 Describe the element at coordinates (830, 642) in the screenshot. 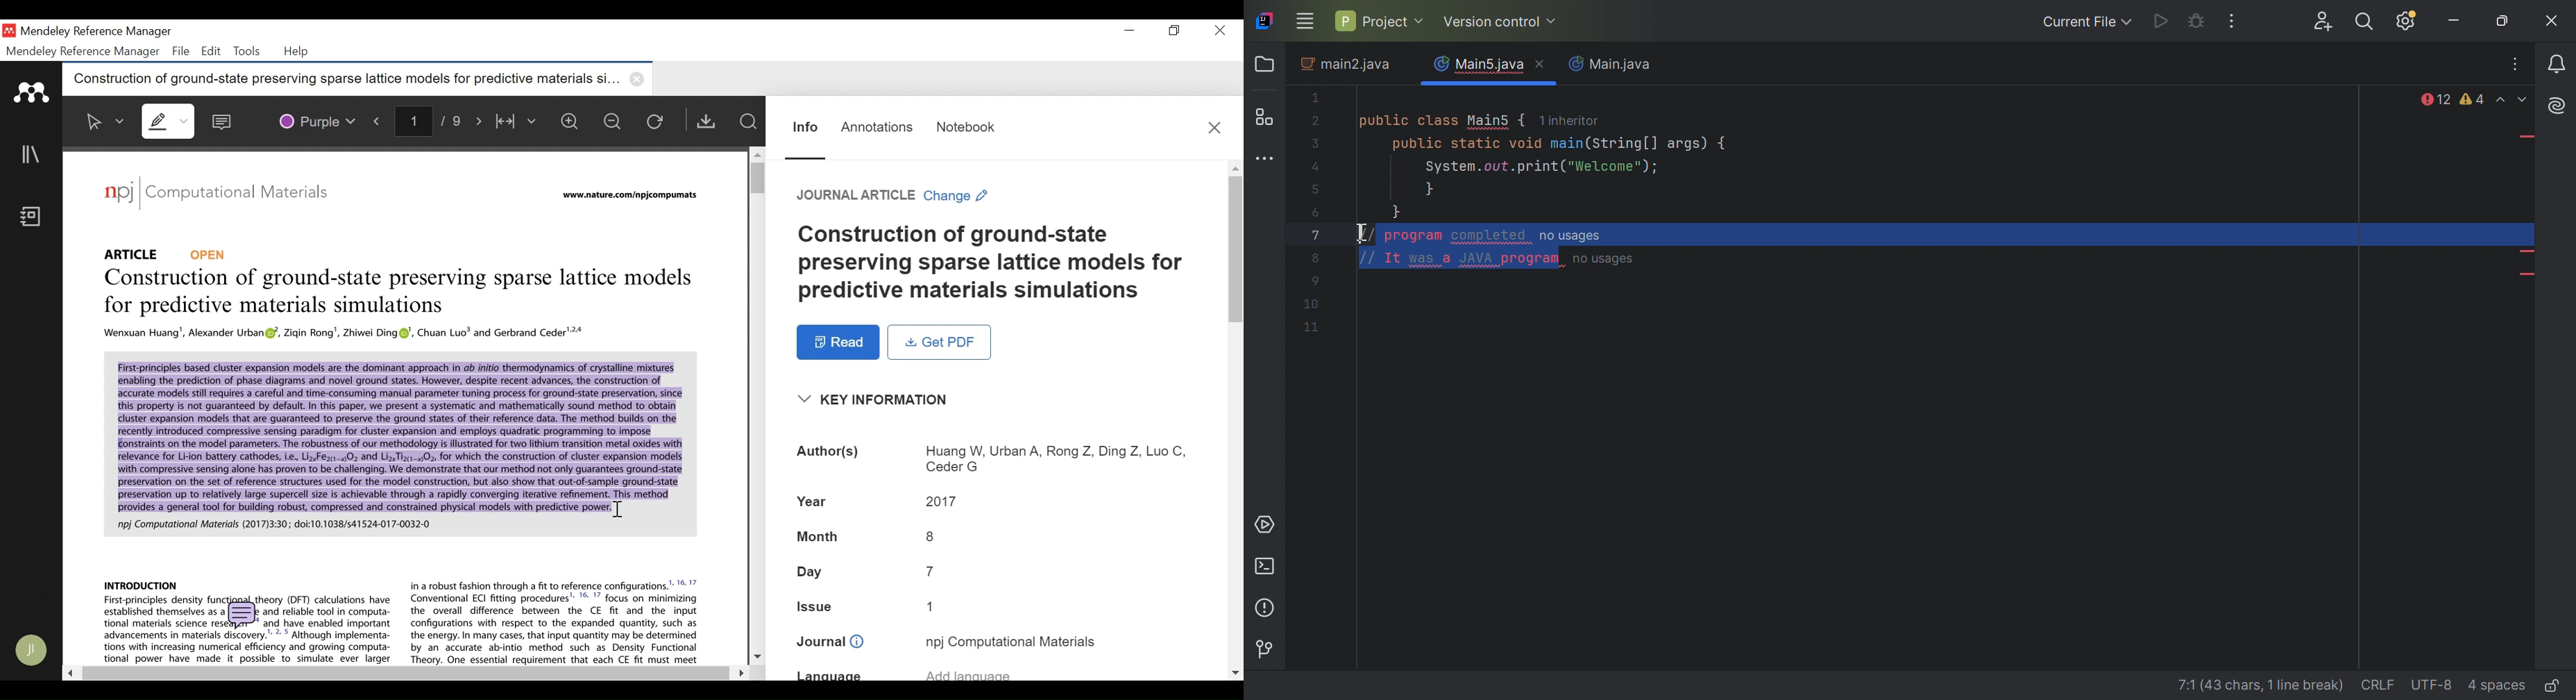

I see `Journal` at that location.